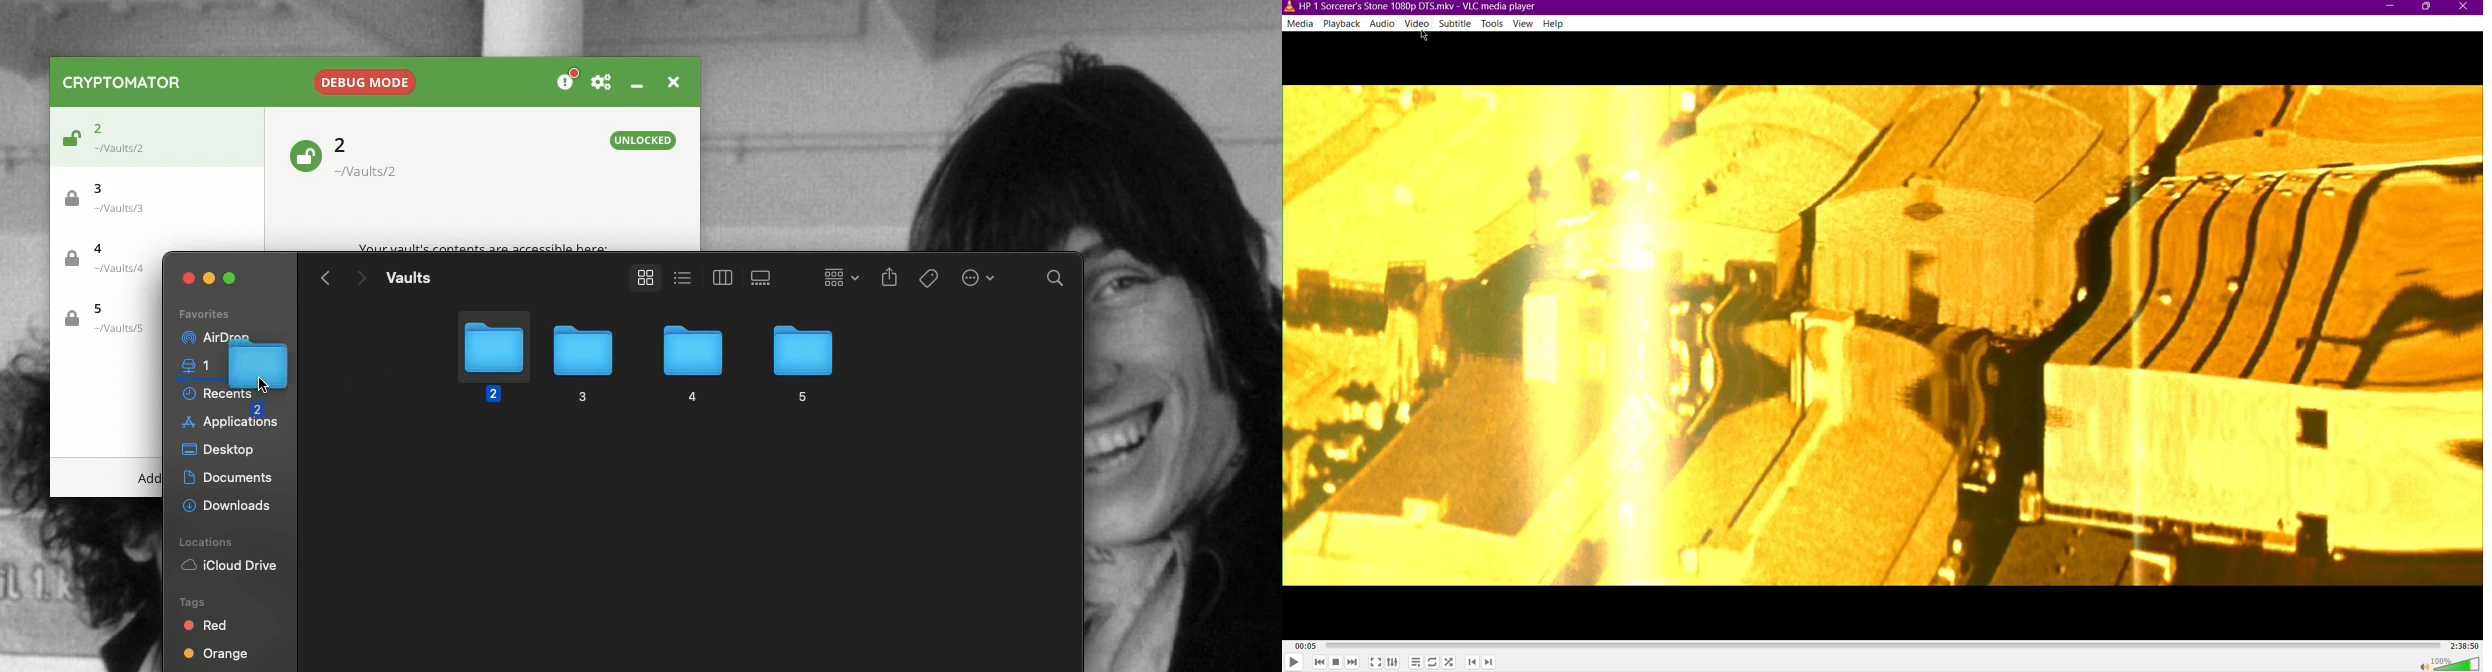 This screenshot has height=672, width=2492. I want to click on View 2, so click(719, 277).